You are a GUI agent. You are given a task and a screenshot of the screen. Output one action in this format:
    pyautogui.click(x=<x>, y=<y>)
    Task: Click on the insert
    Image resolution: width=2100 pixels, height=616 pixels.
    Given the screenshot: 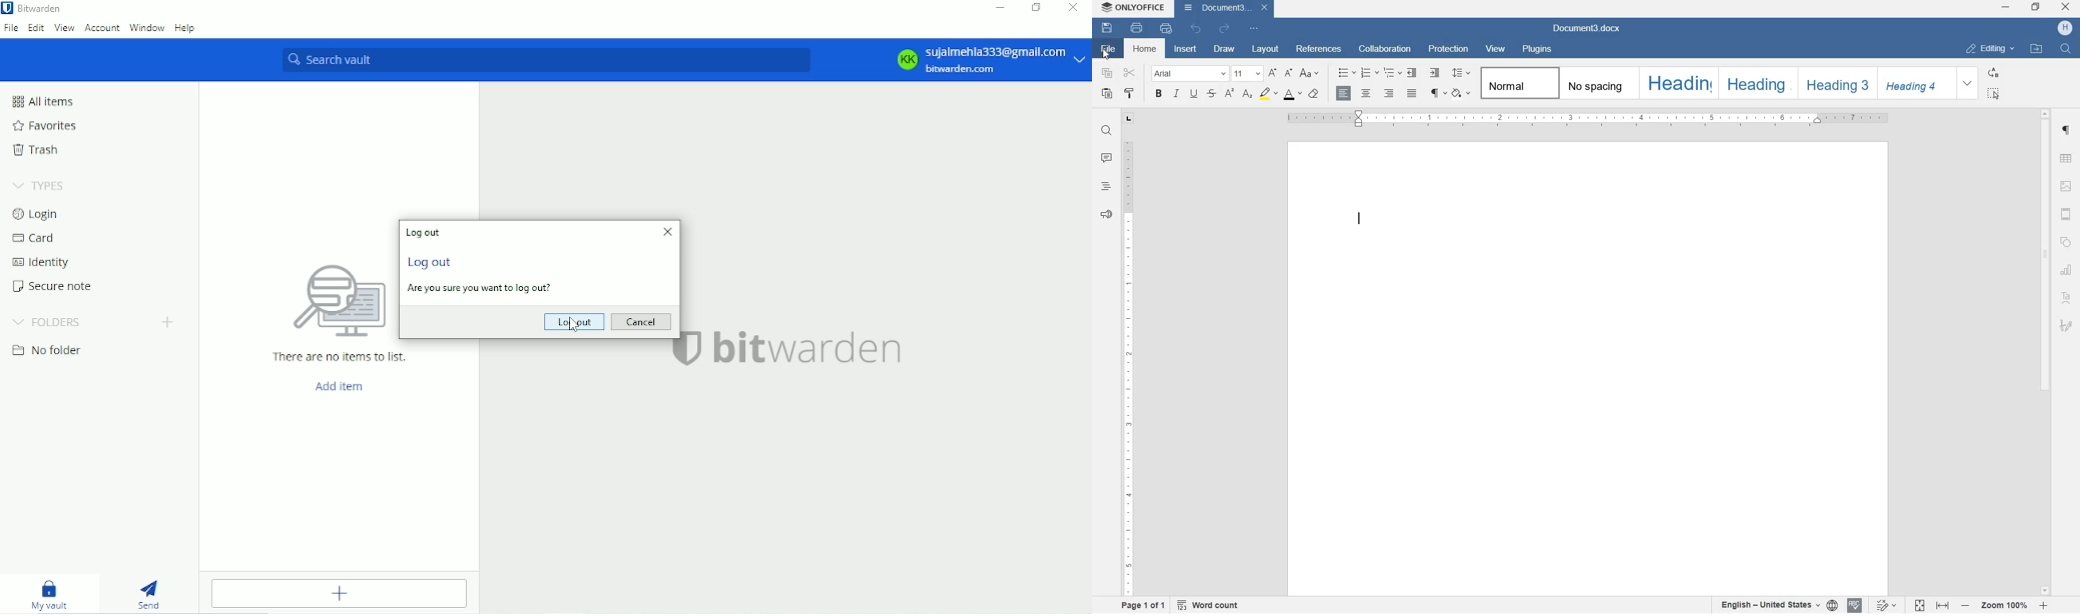 What is the action you would take?
    pyautogui.click(x=1184, y=48)
    